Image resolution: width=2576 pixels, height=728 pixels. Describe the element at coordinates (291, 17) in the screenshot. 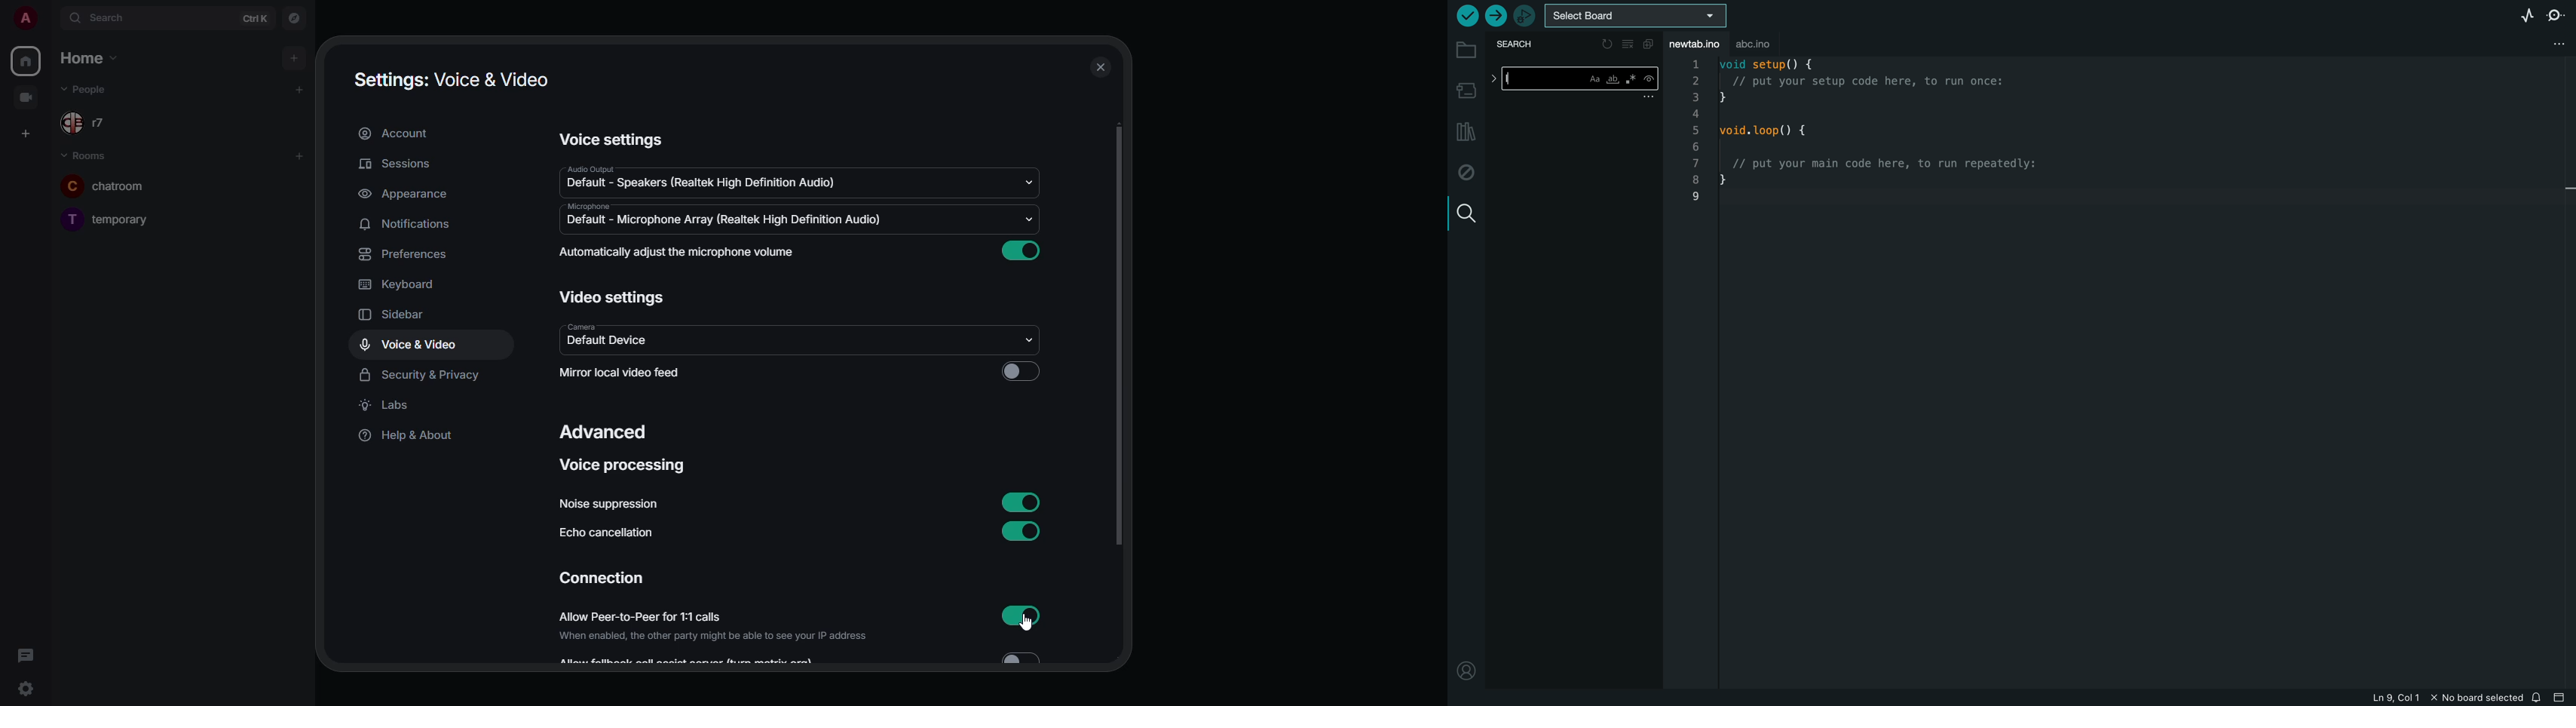

I see `navigator` at that location.